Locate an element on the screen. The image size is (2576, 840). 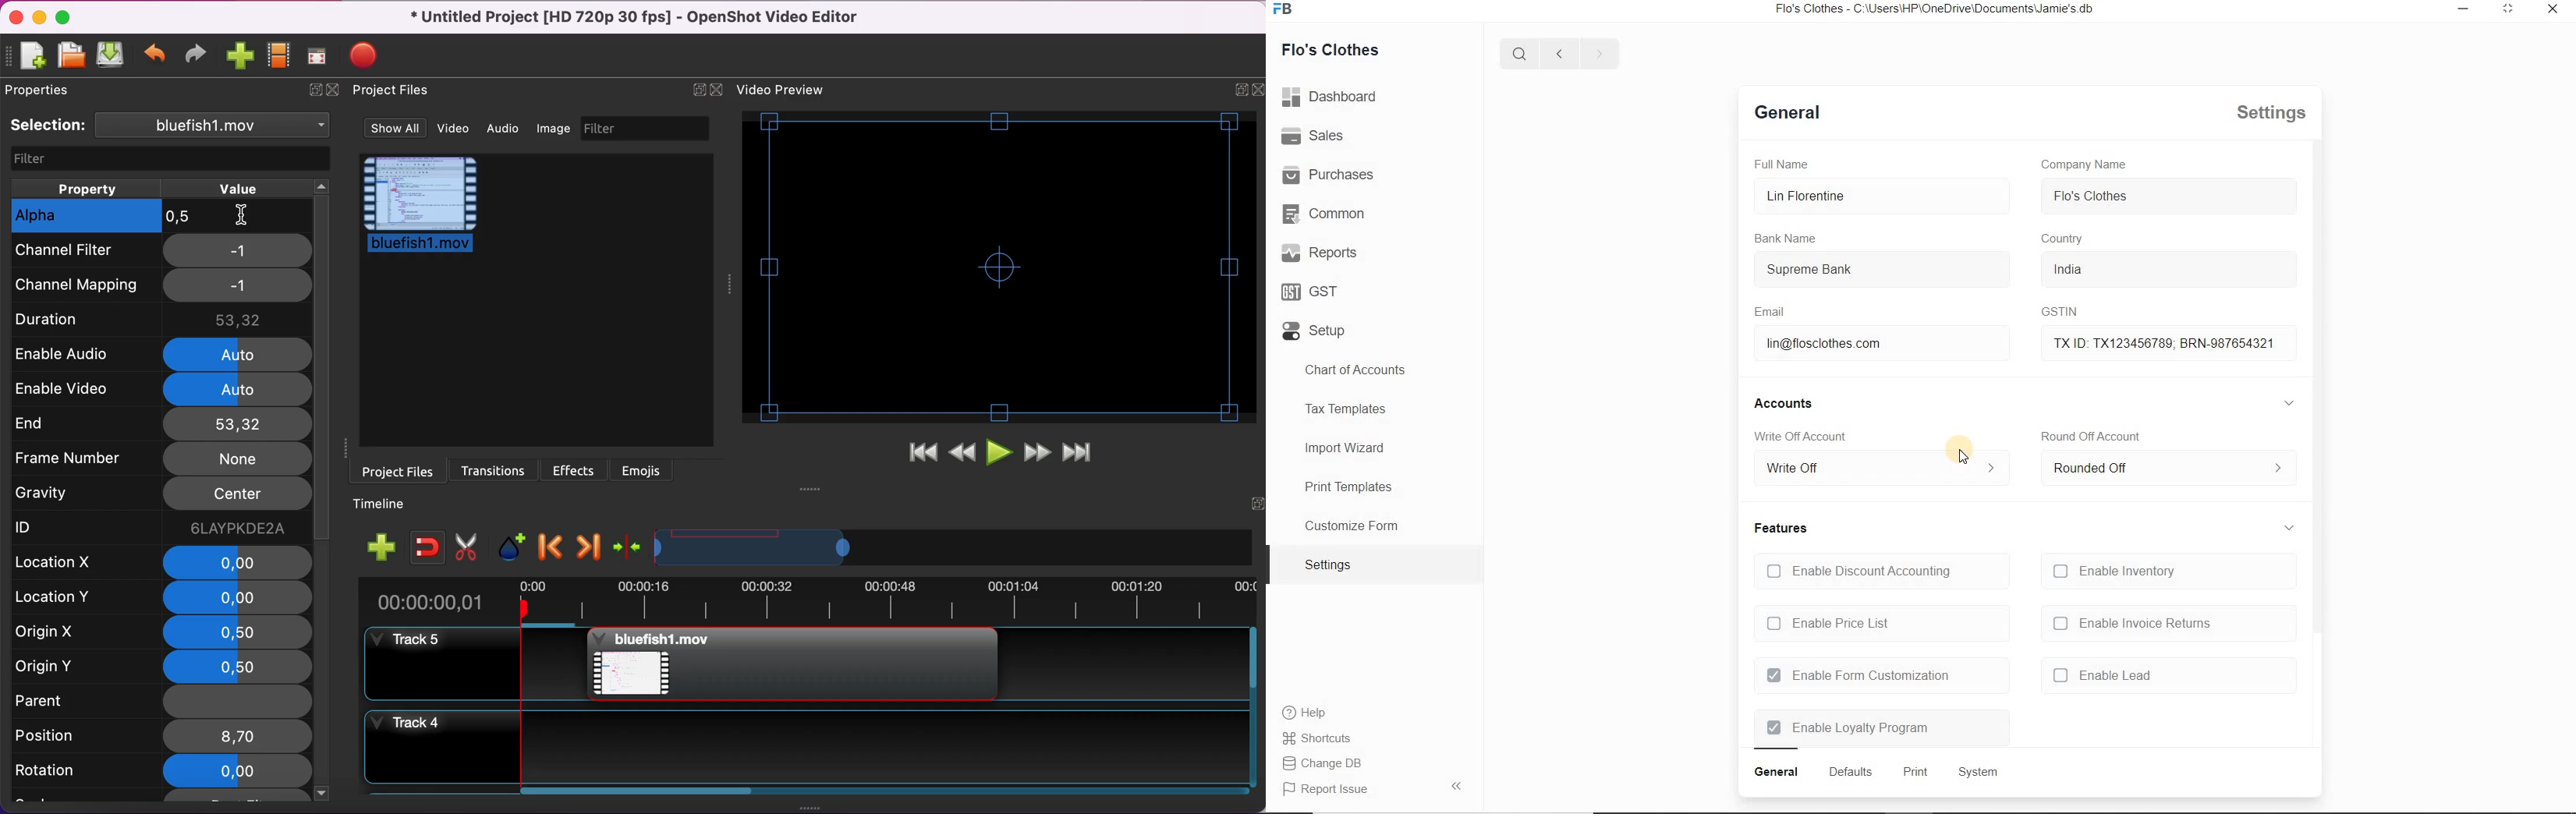
project file is located at coordinates (422, 205).